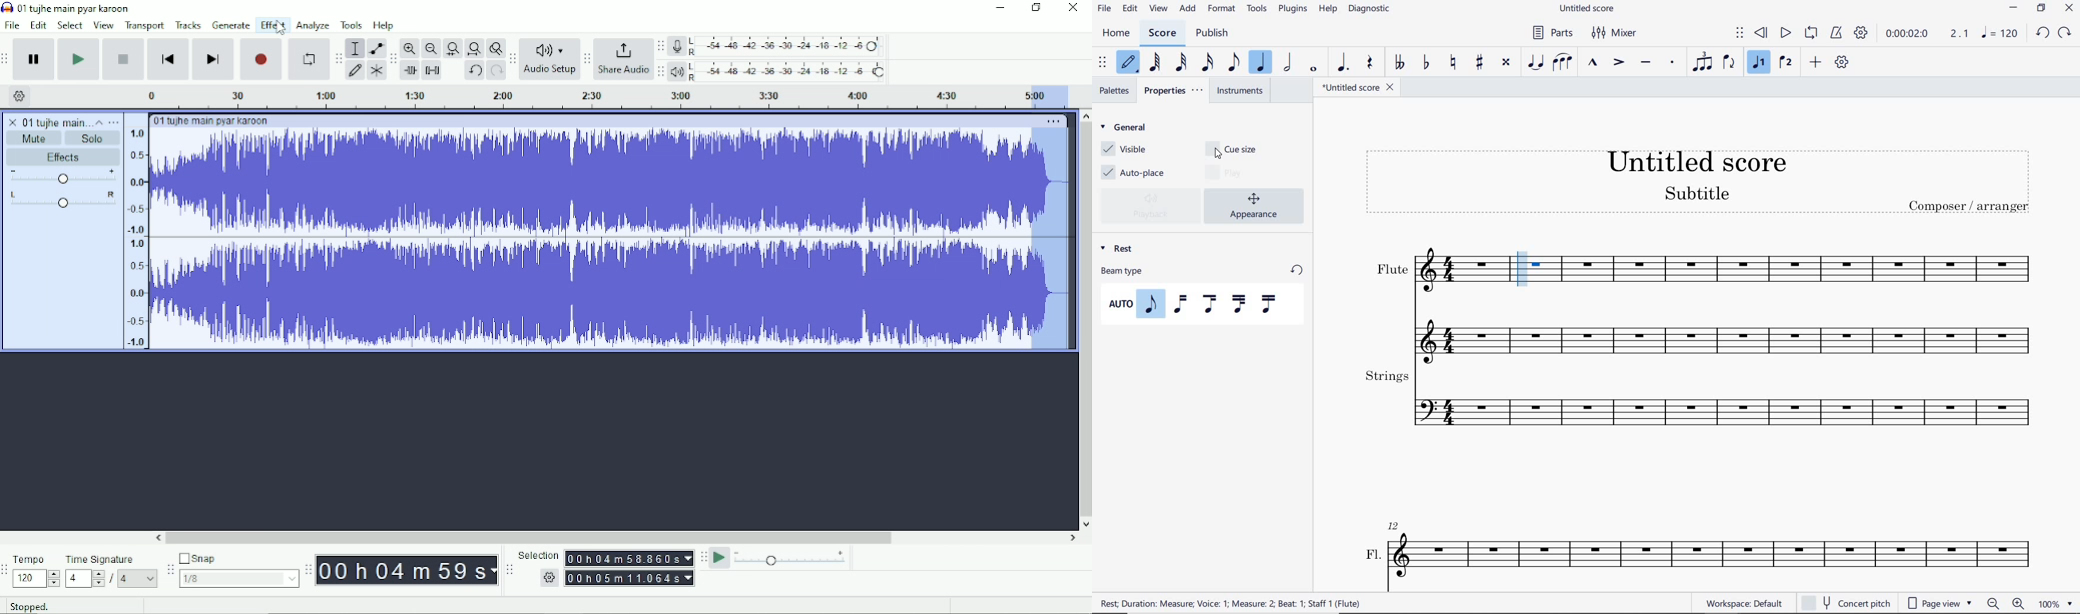 This screenshot has height=616, width=2100. I want to click on Share Audio, so click(624, 58).